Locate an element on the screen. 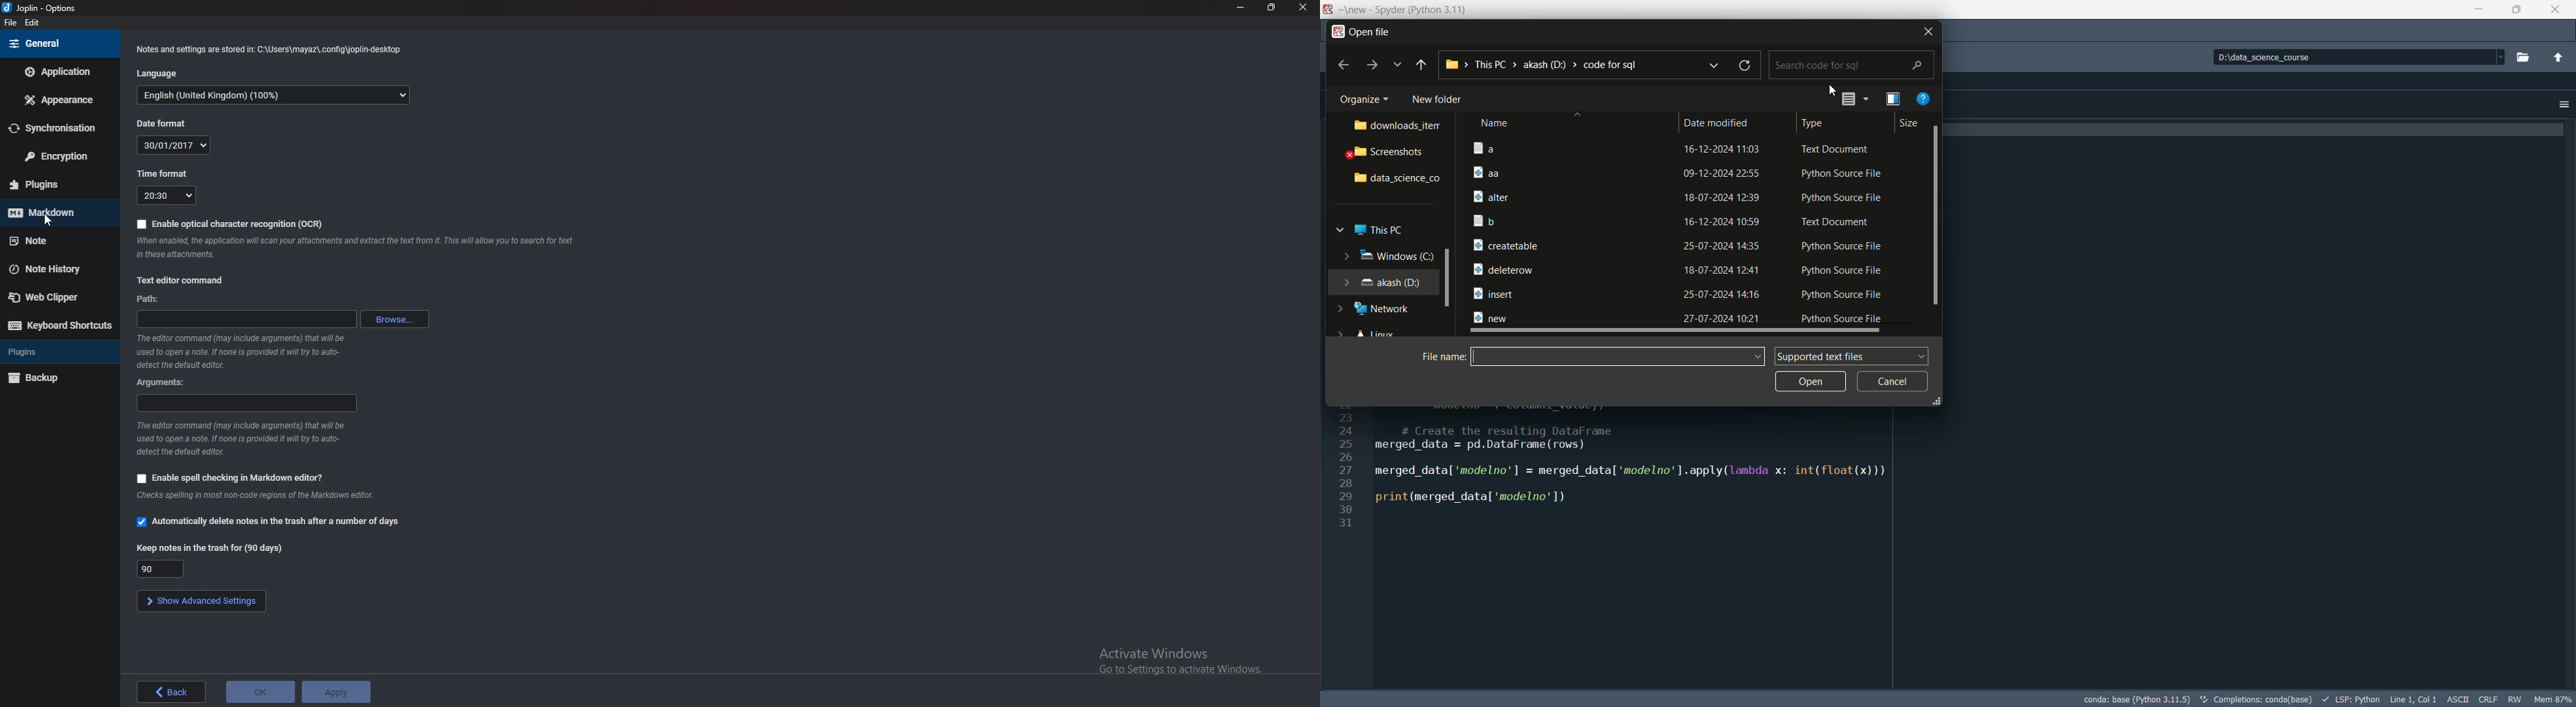  Info is located at coordinates (272, 49).